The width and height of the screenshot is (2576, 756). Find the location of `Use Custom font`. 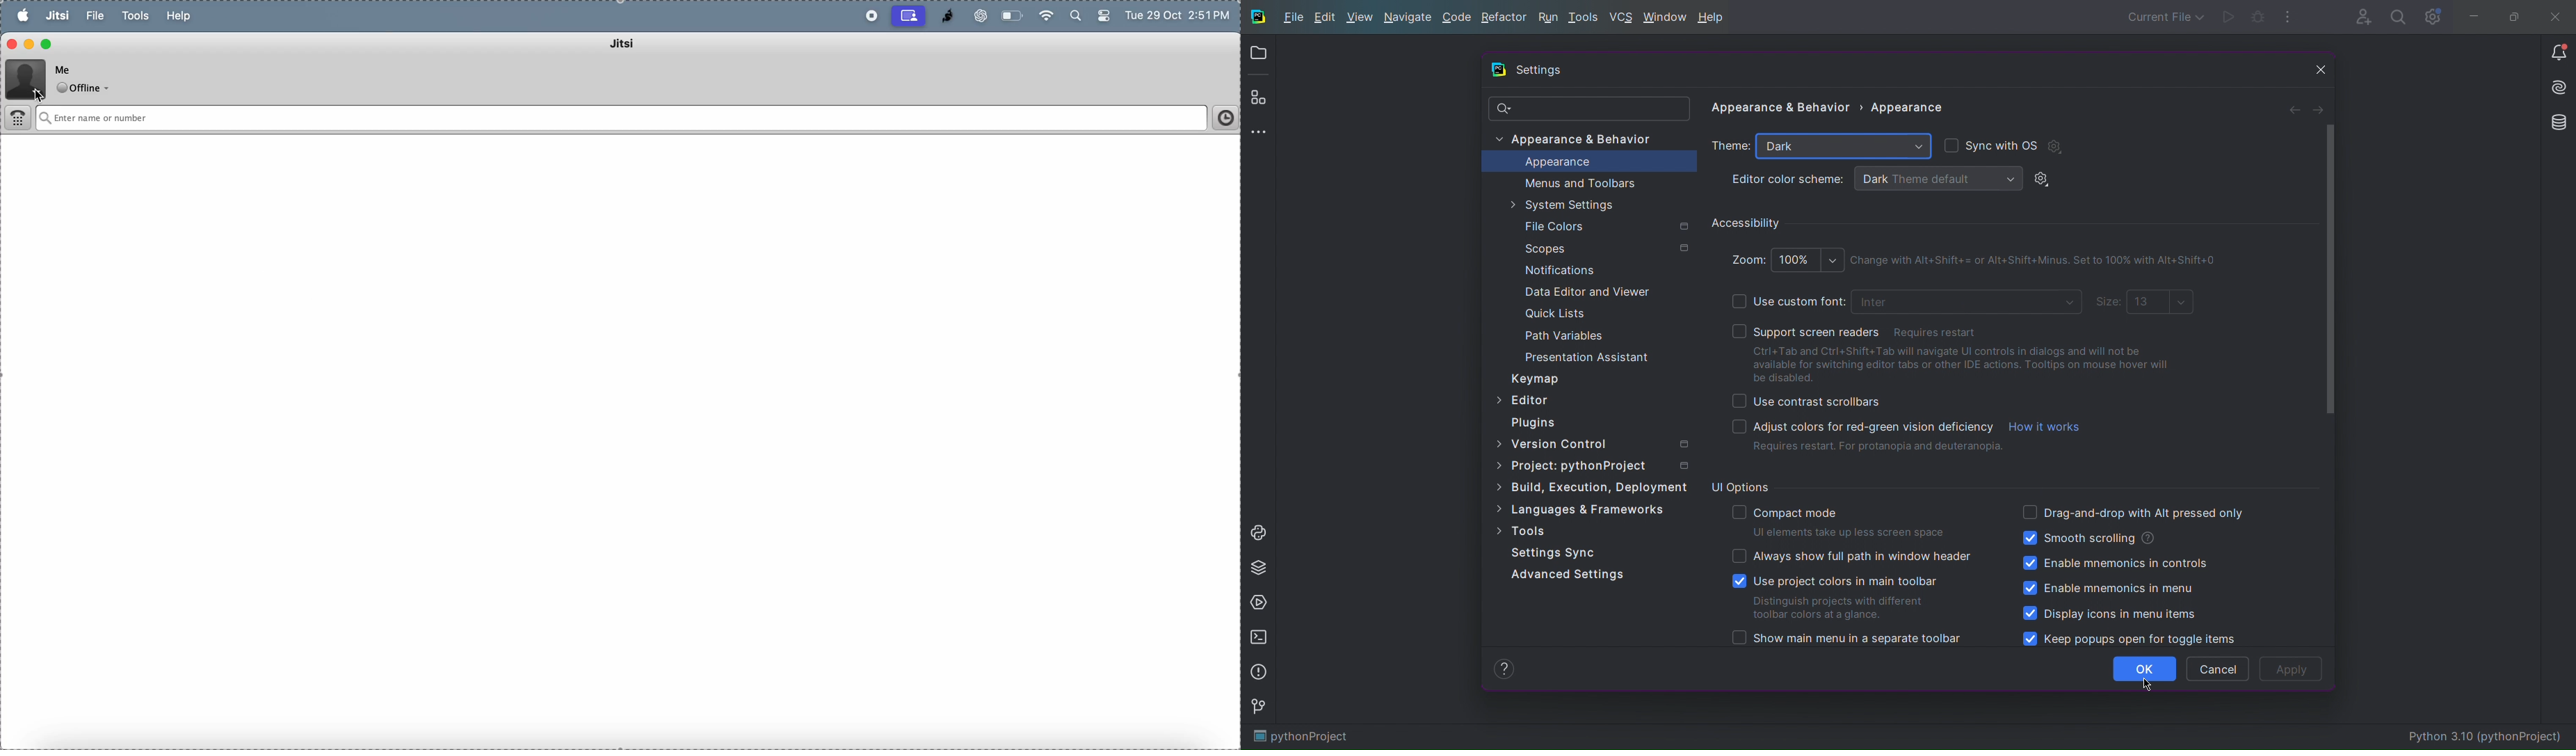

Use Custom font is located at coordinates (1776, 301).